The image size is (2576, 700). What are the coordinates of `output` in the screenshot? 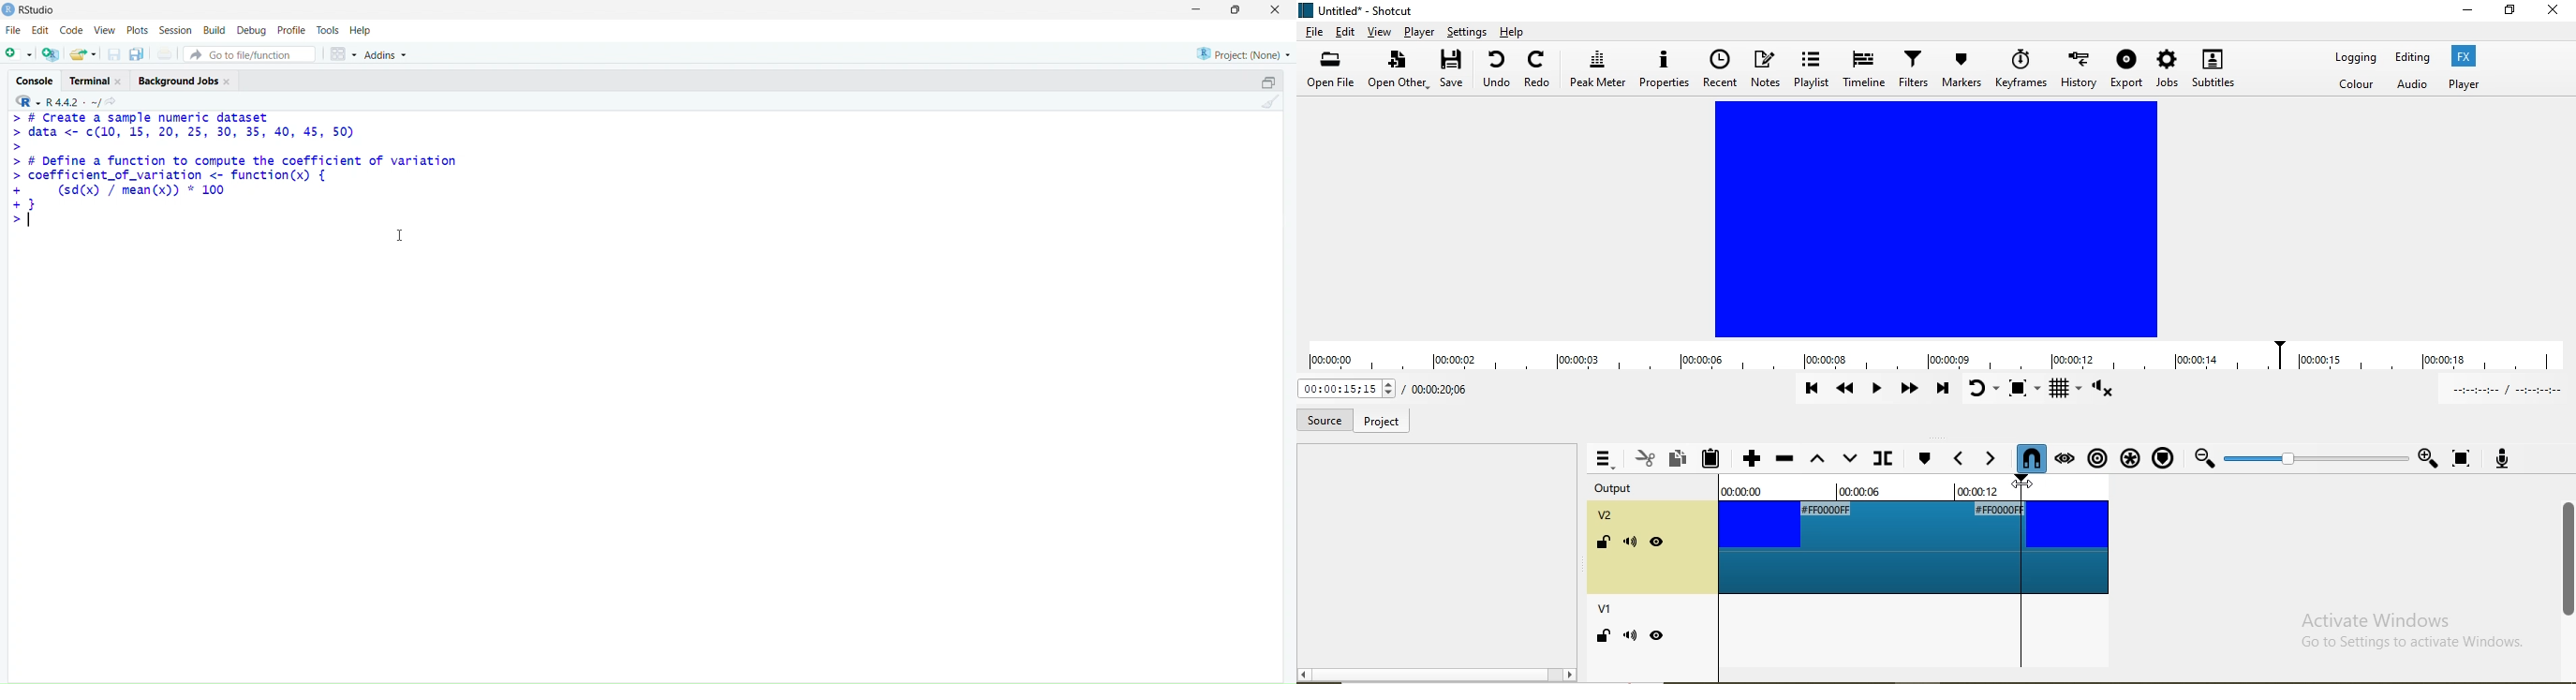 It's located at (1625, 492).